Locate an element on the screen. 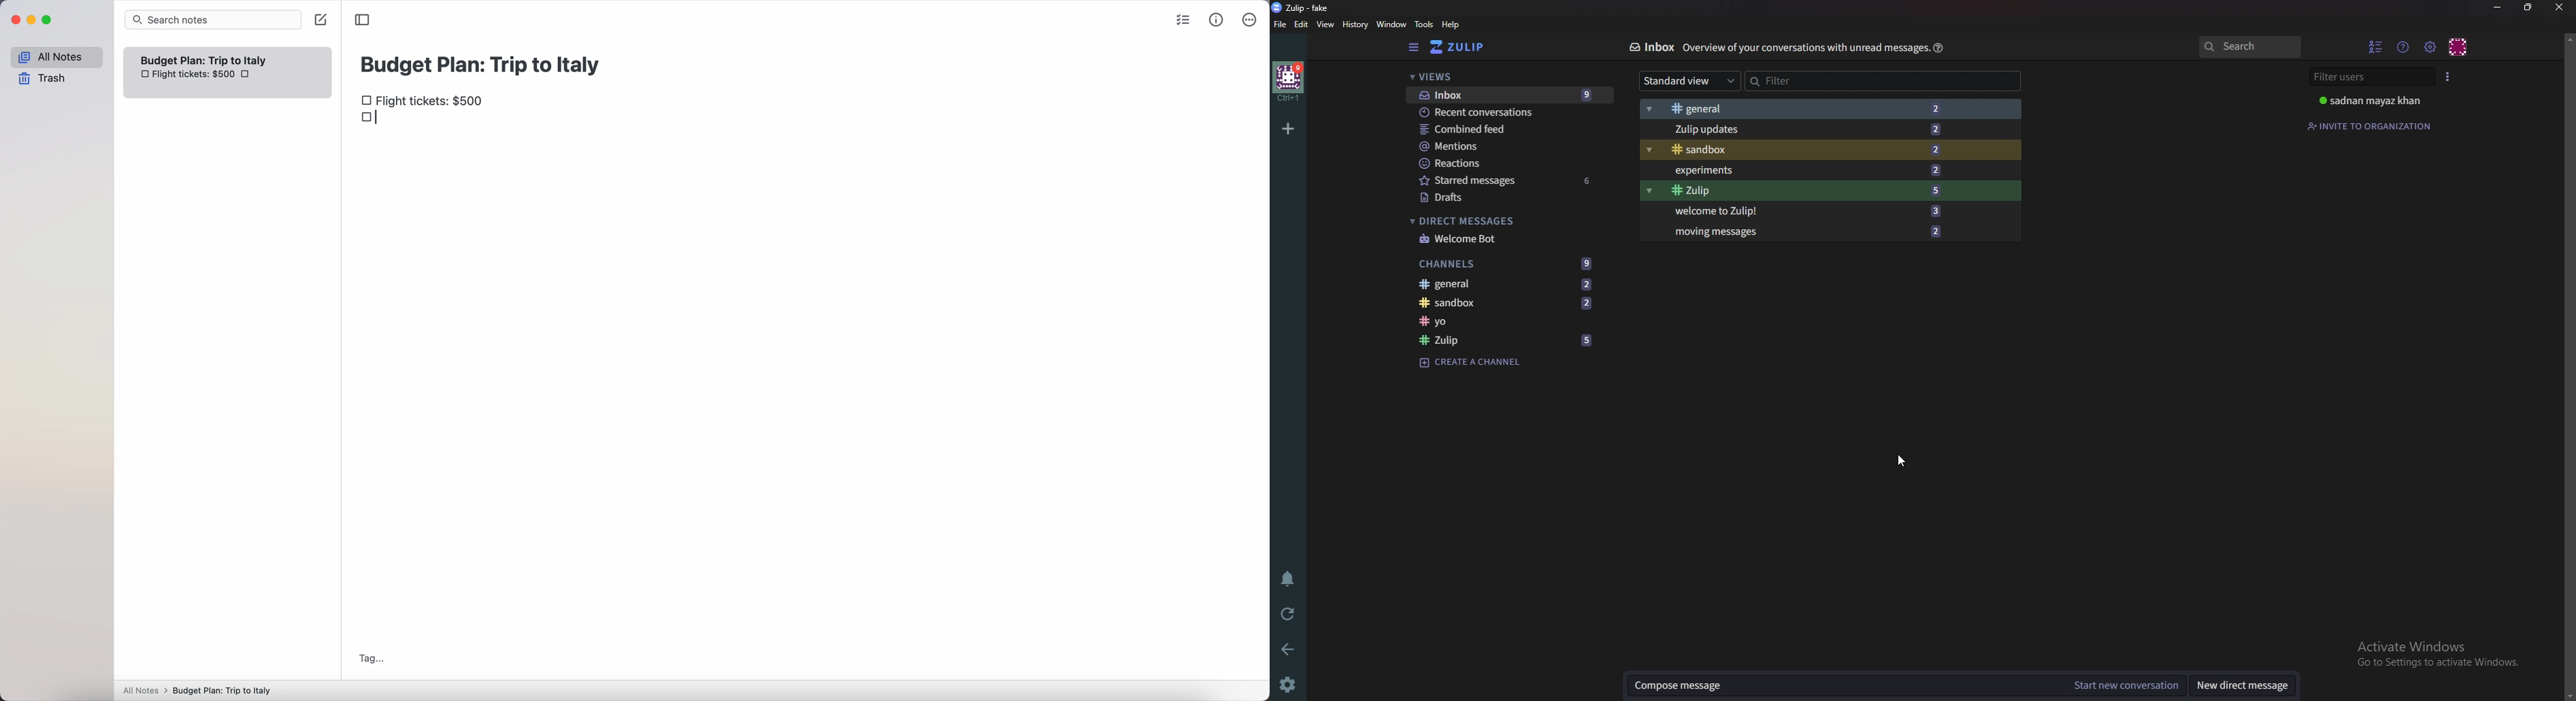 The width and height of the screenshot is (2576, 728). metrics is located at coordinates (1217, 21).